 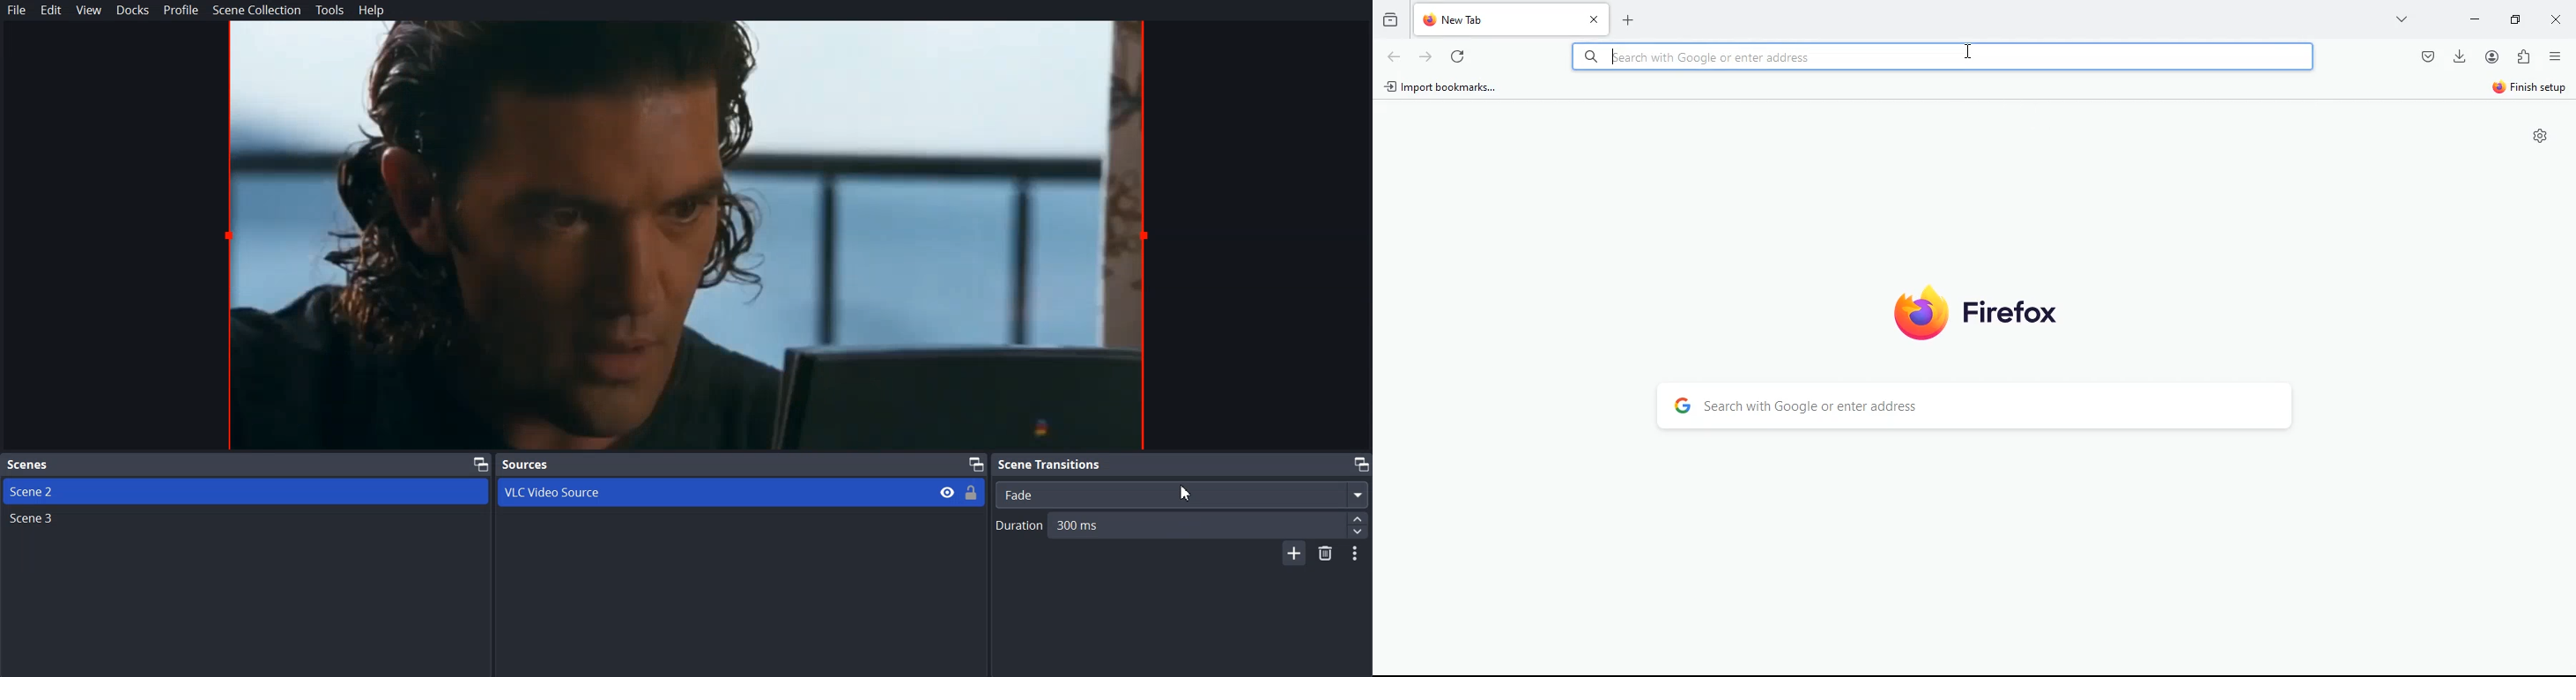 I want to click on VLC Video Source, so click(x=711, y=492).